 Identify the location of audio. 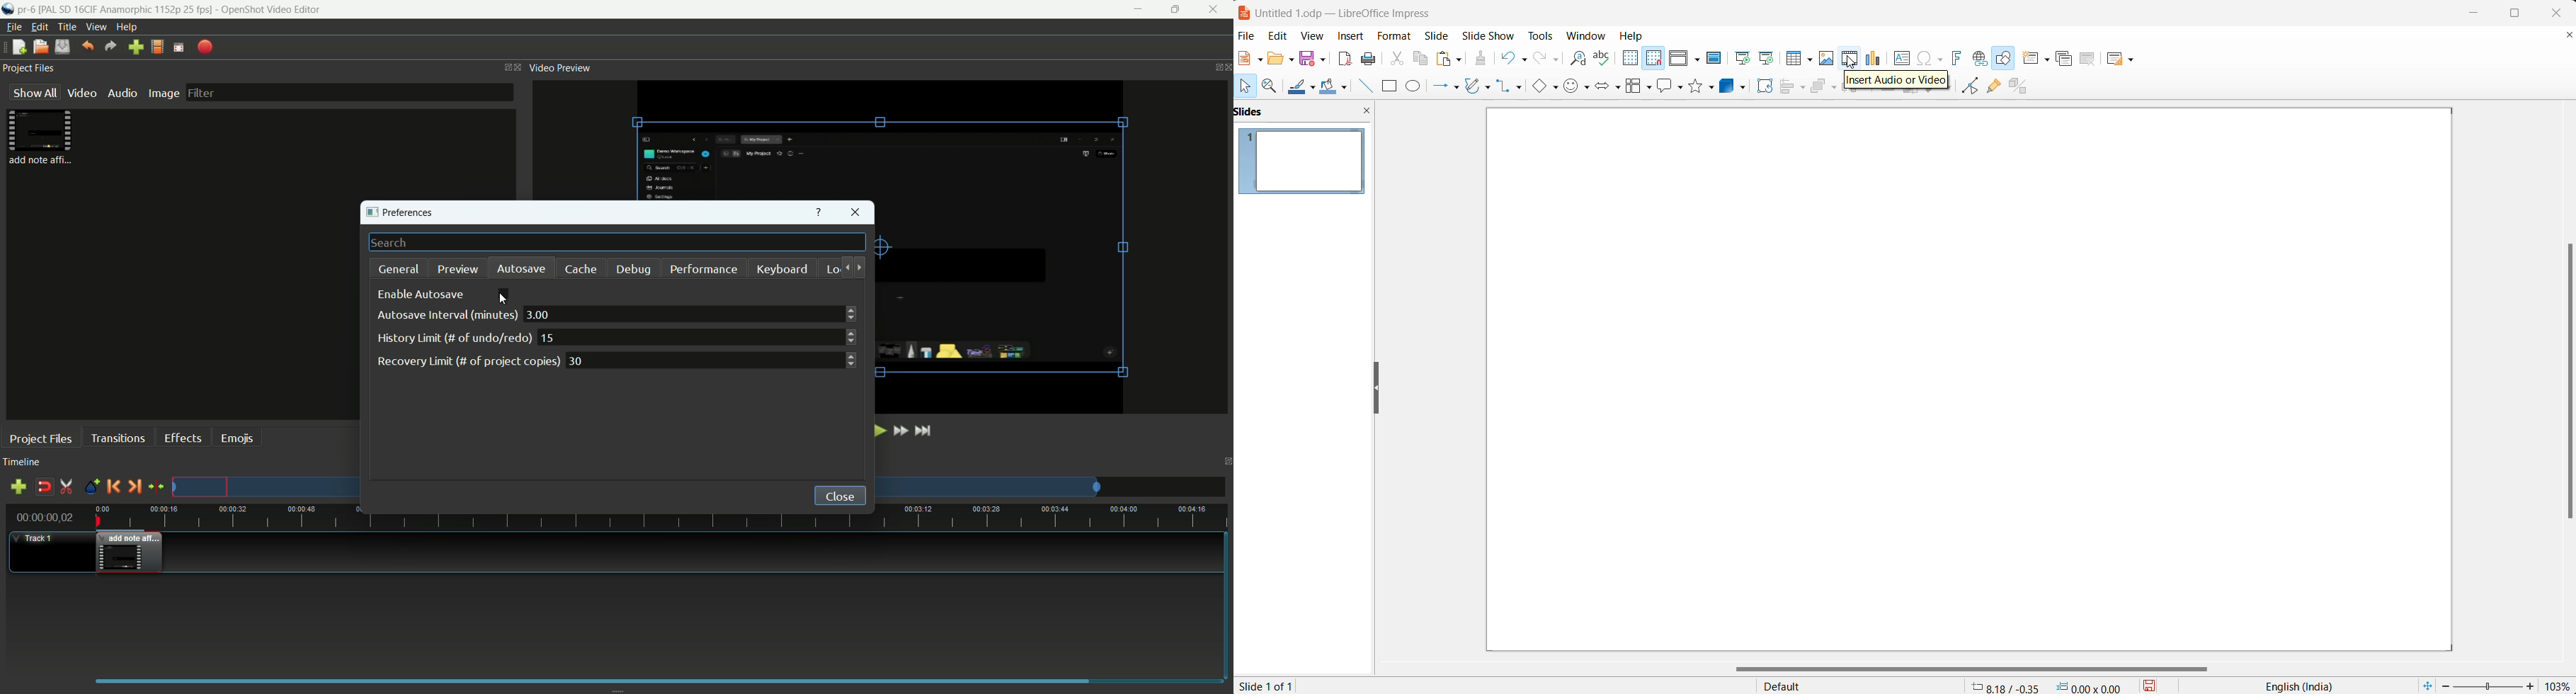
(123, 93).